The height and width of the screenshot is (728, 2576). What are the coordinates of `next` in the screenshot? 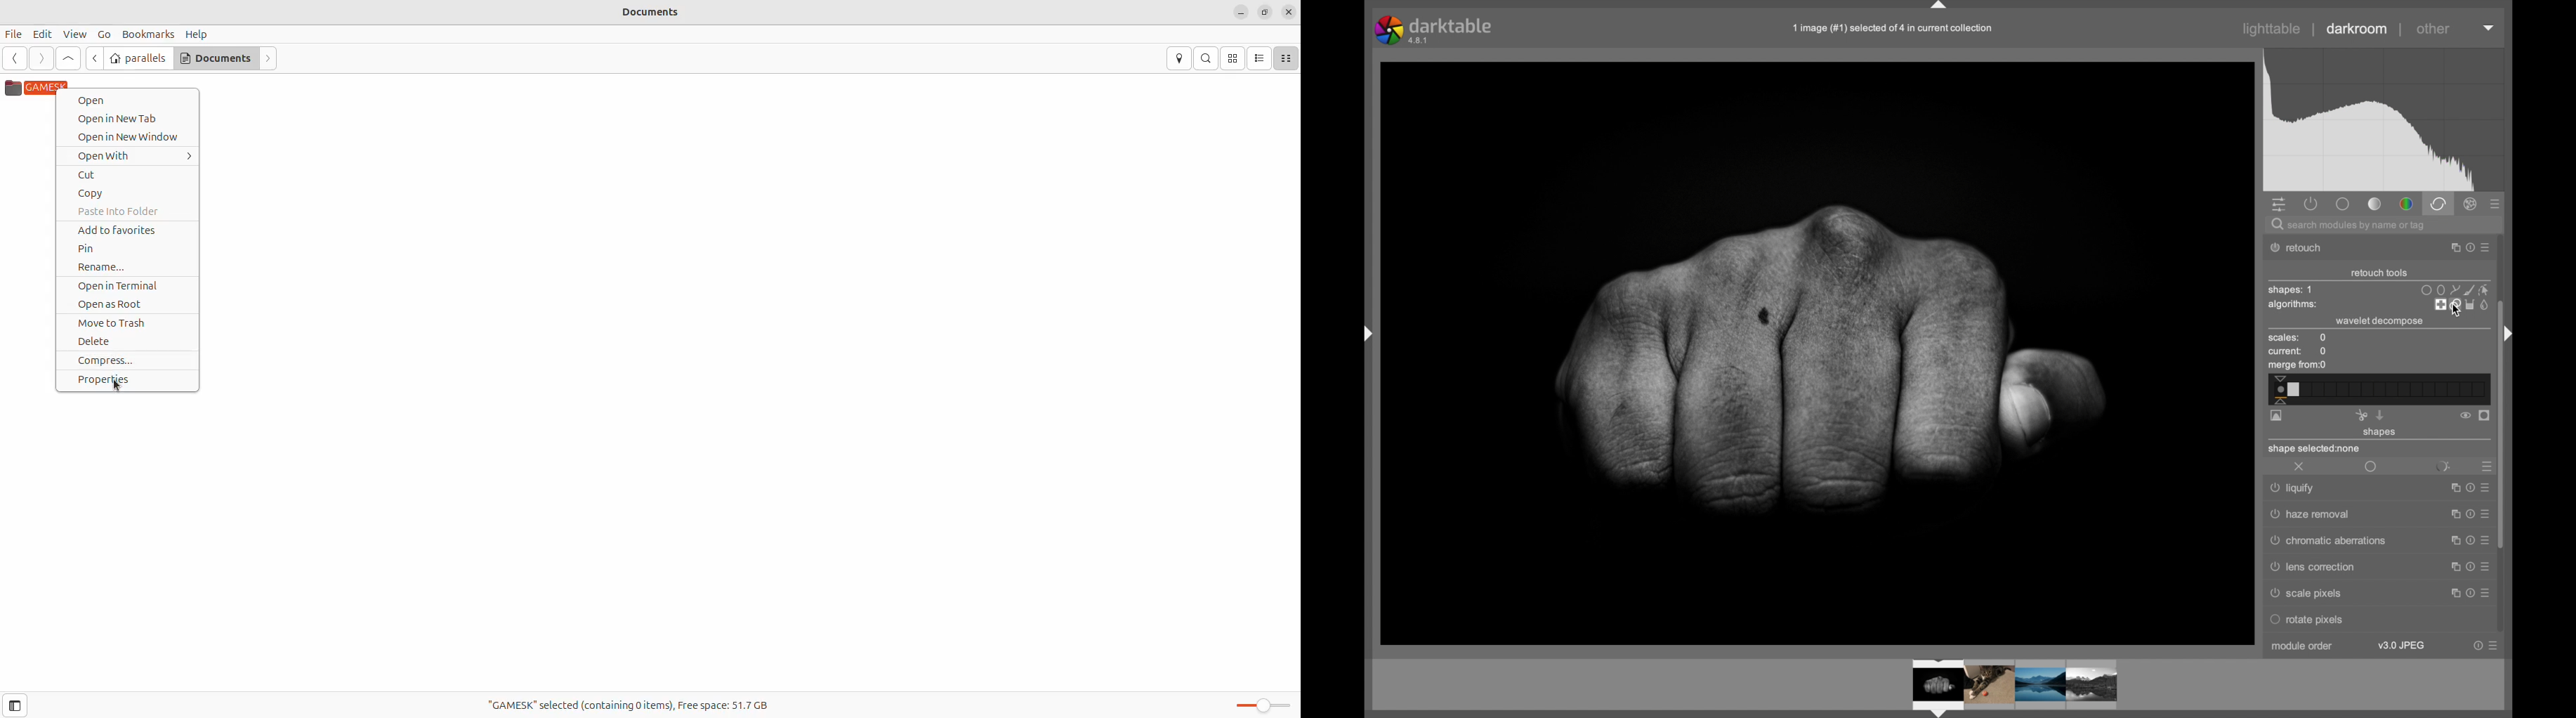 It's located at (40, 58).